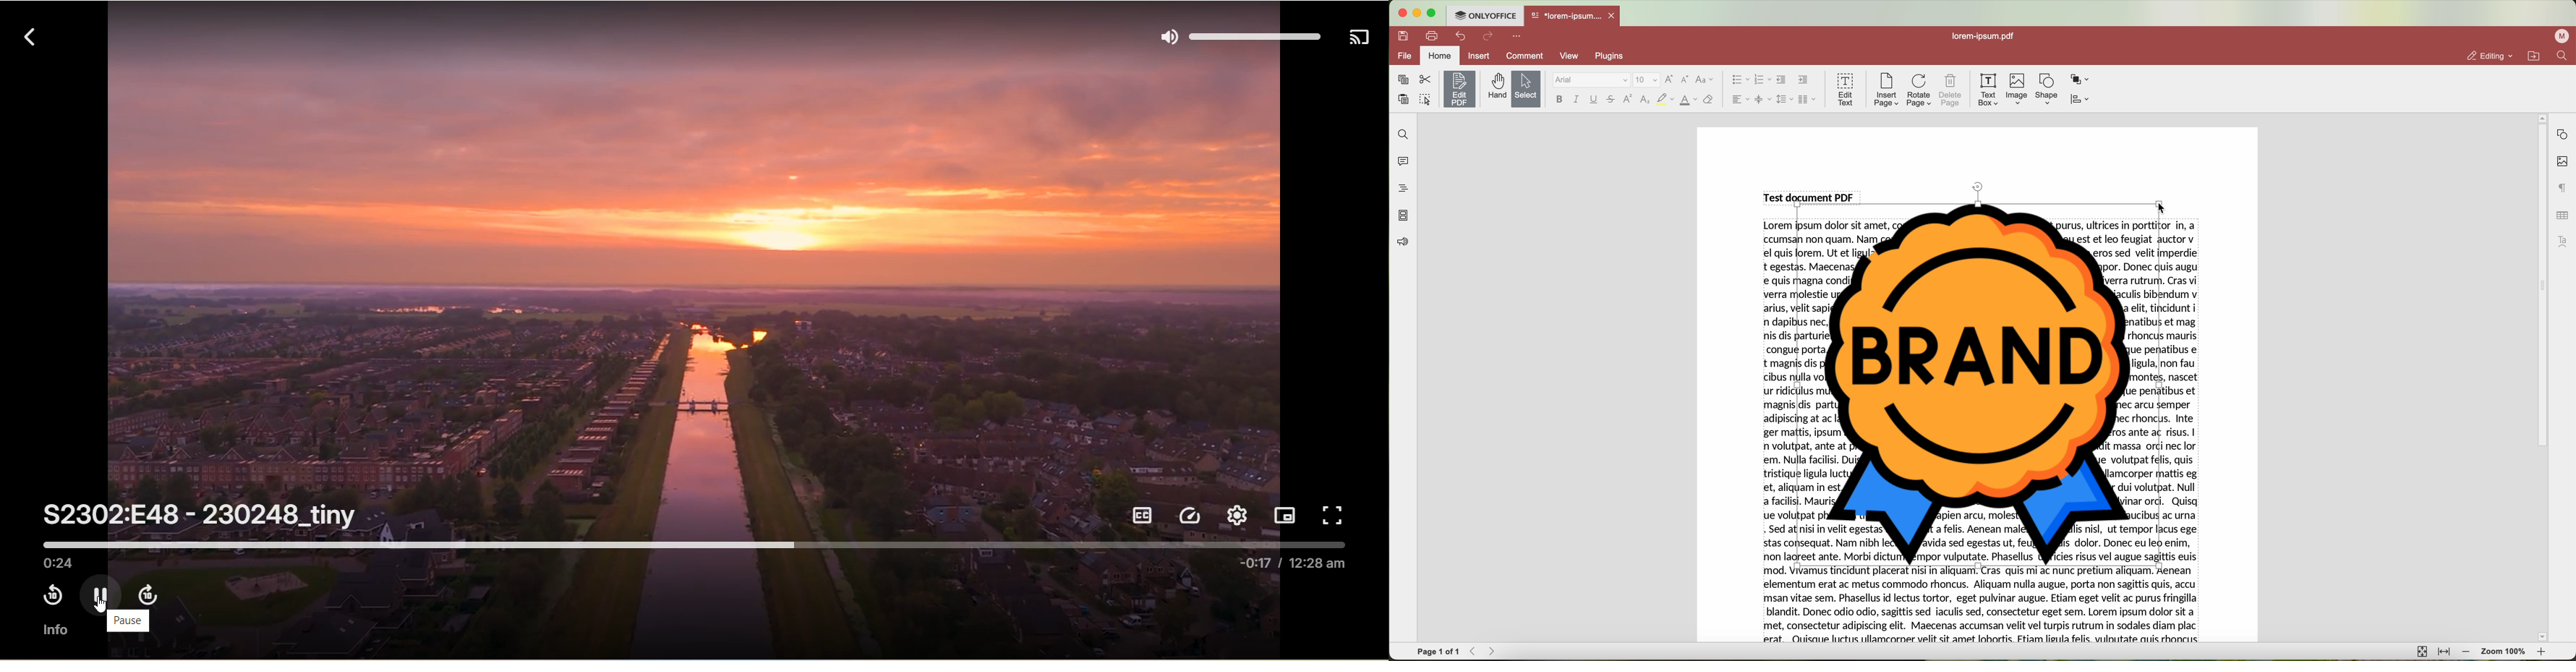 This screenshot has width=2576, height=672. What do you see at coordinates (1645, 100) in the screenshot?
I see `subscript` at bounding box center [1645, 100].